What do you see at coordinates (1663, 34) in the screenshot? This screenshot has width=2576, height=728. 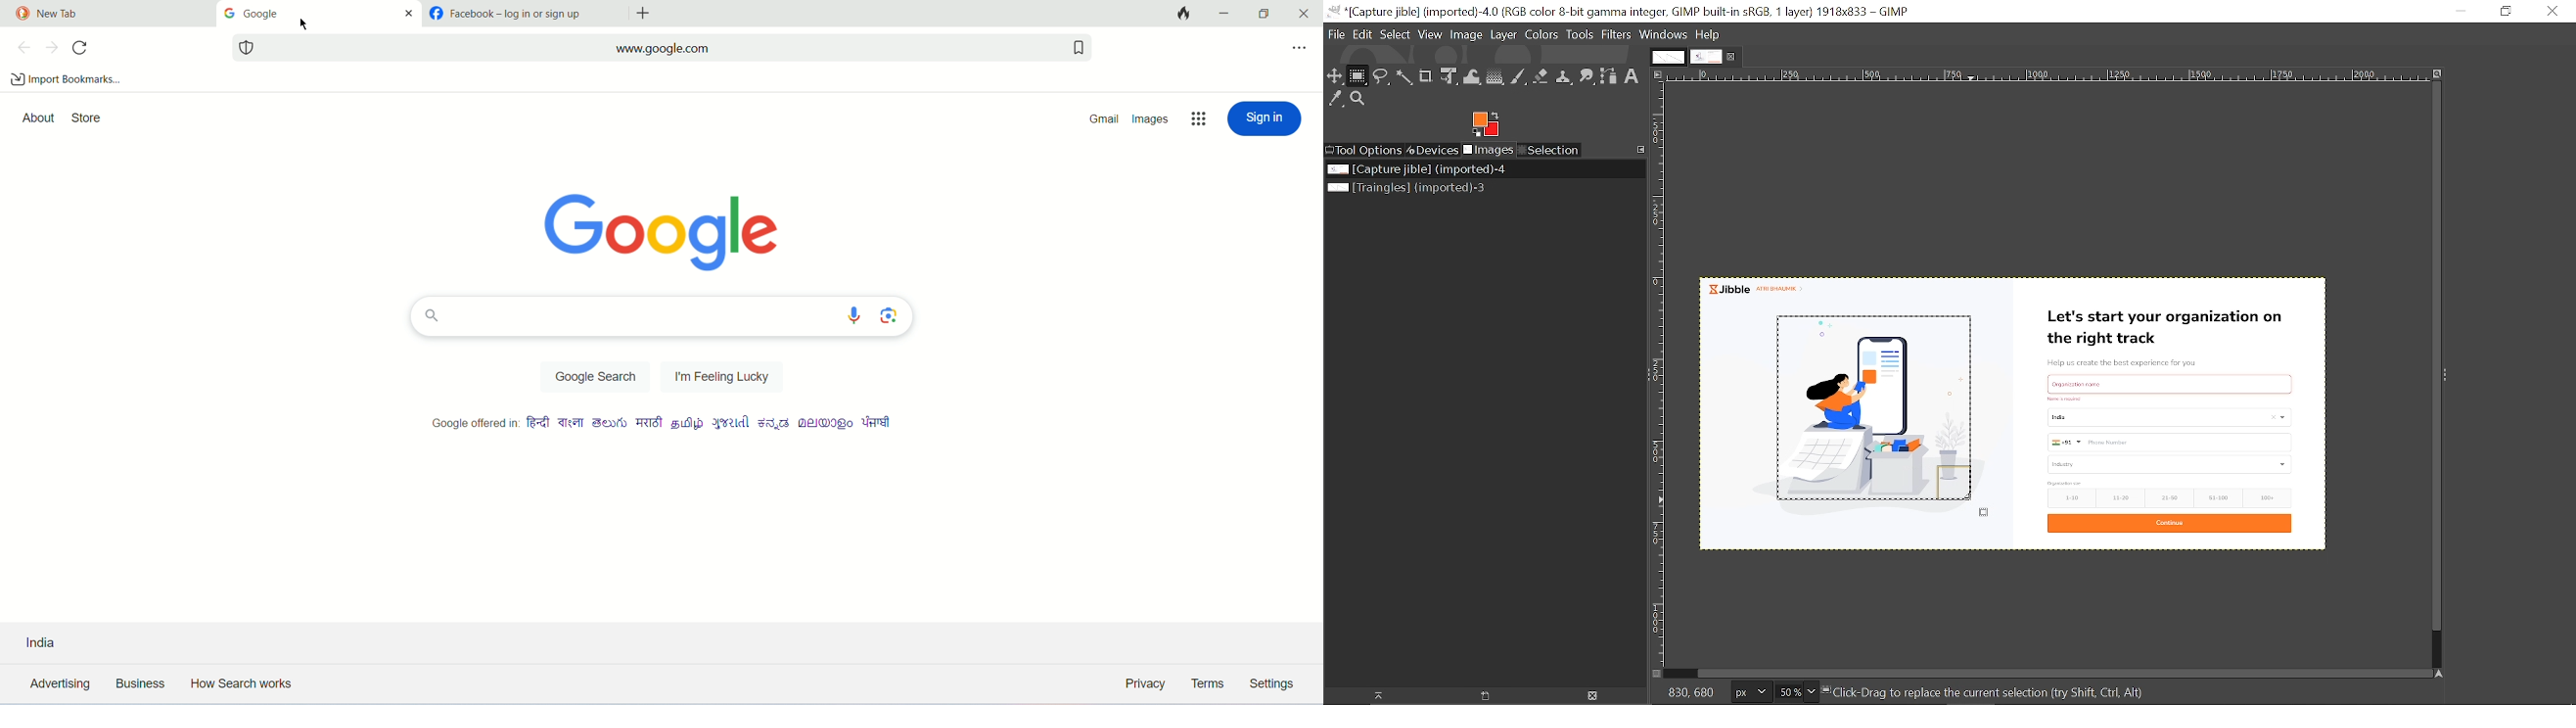 I see `Windows` at bounding box center [1663, 34].